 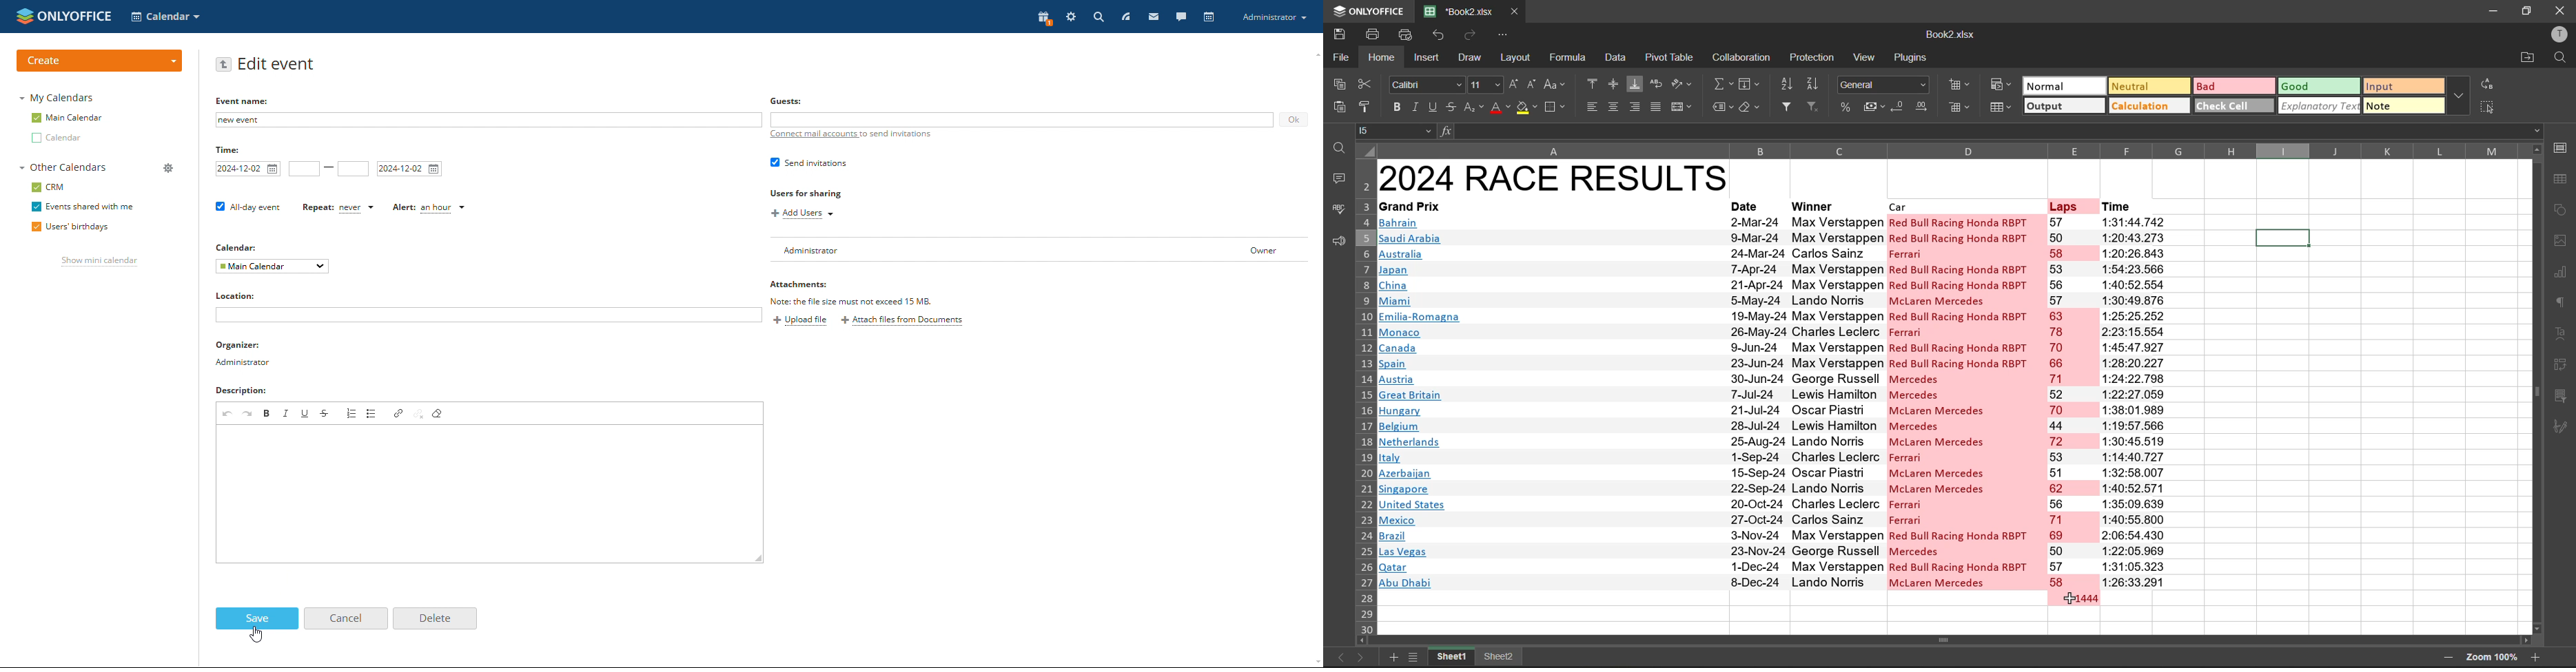 What do you see at coordinates (2319, 106) in the screenshot?
I see `explanatory text` at bounding box center [2319, 106].